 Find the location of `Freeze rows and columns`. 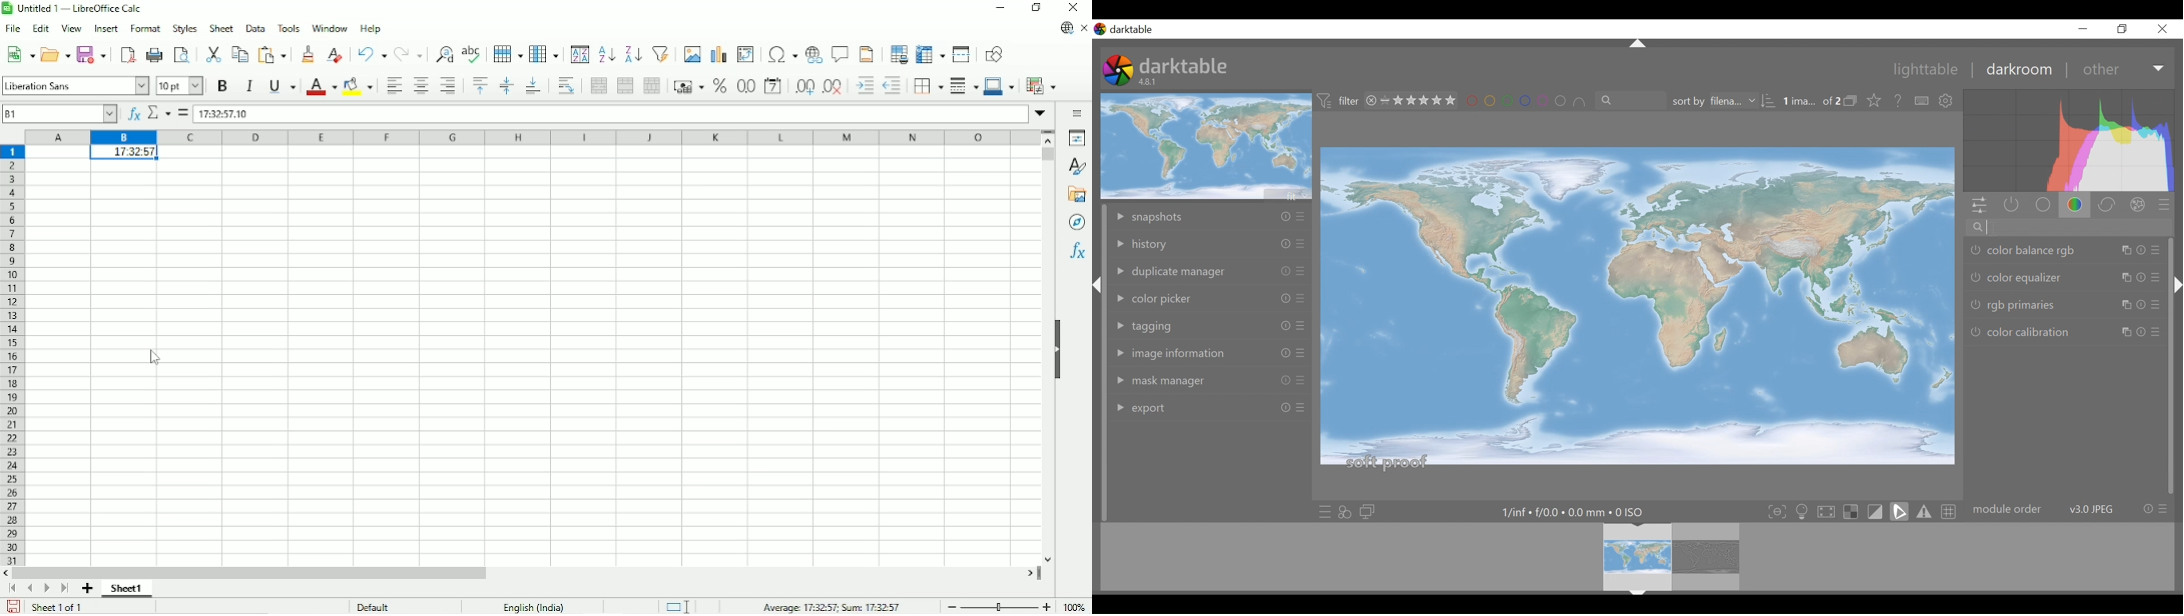

Freeze rows and columns is located at coordinates (930, 54).